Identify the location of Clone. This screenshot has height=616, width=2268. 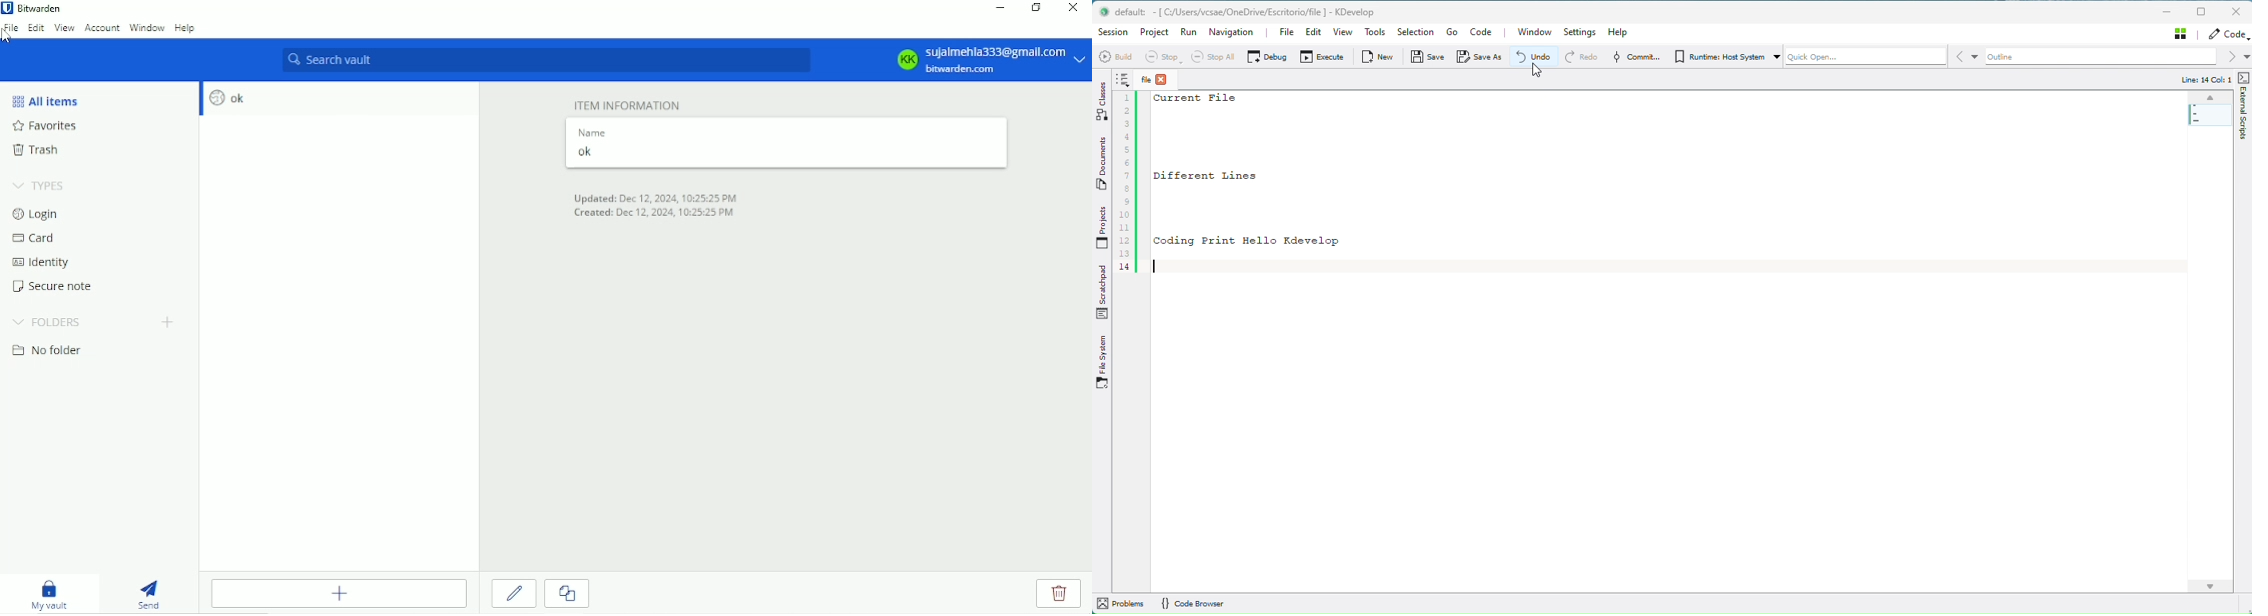
(566, 594).